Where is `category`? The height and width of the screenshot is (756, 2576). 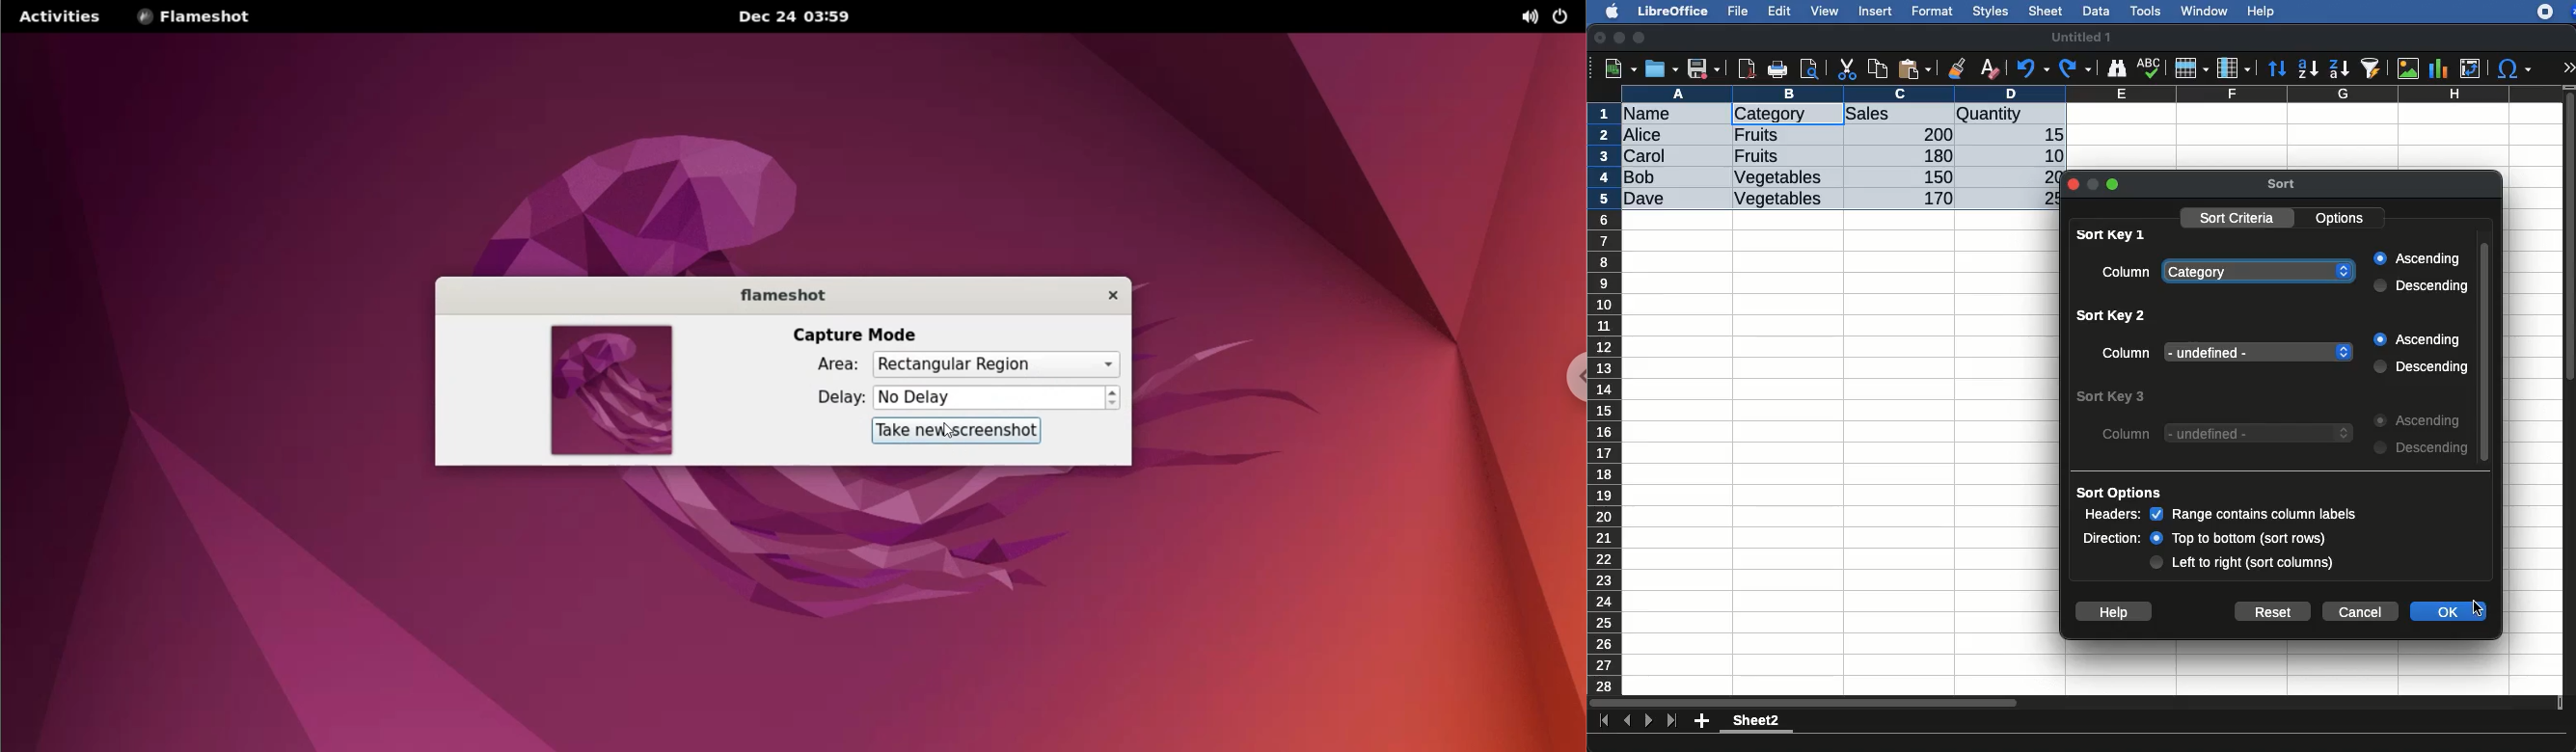 category is located at coordinates (2260, 273).